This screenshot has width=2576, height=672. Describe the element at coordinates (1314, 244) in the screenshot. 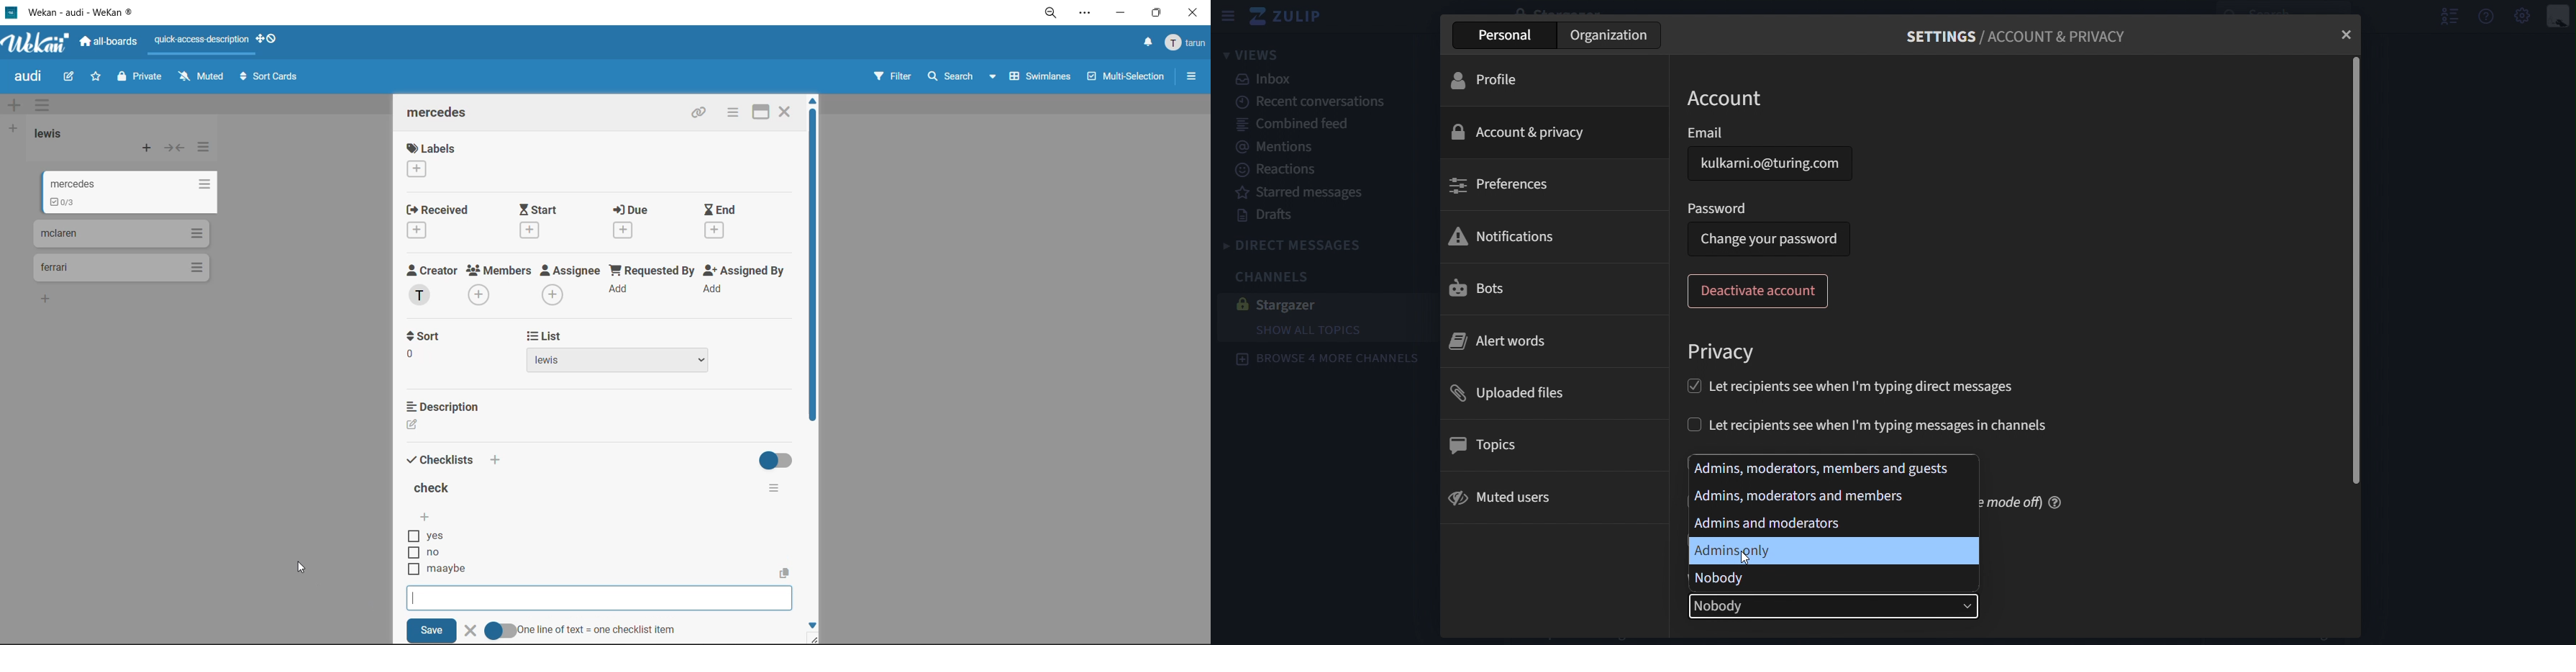

I see `direct messages` at that location.